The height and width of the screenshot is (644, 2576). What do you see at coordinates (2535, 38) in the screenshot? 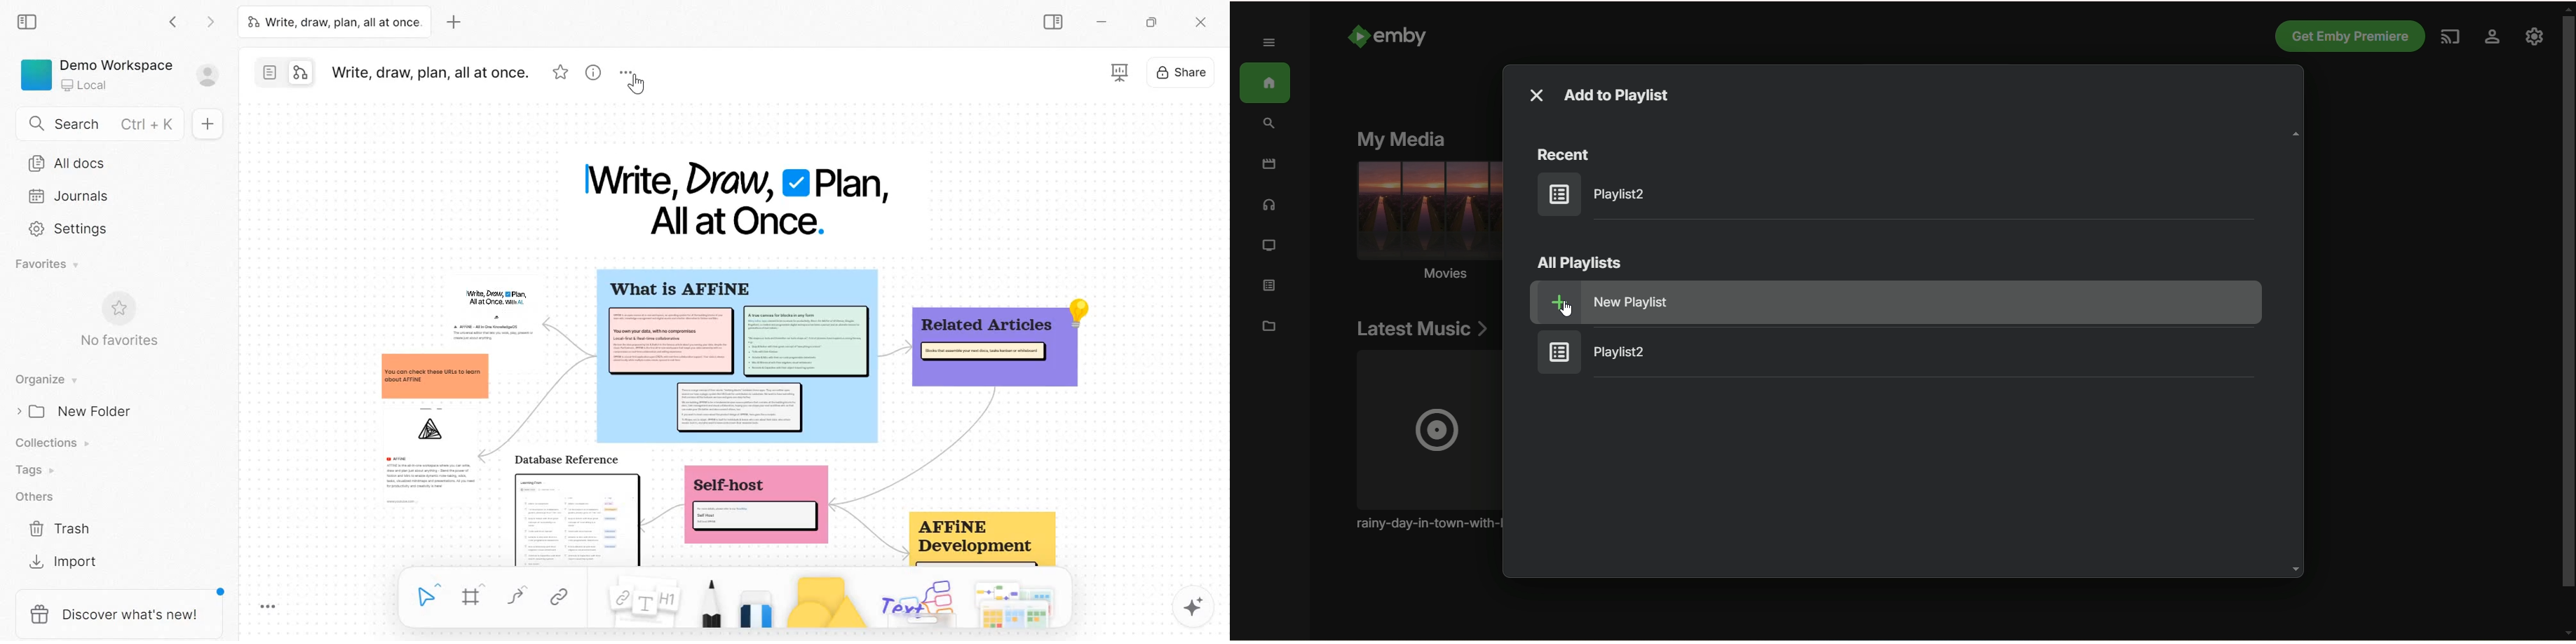
I see `manage emby server` at bounding box center [2535, 38].